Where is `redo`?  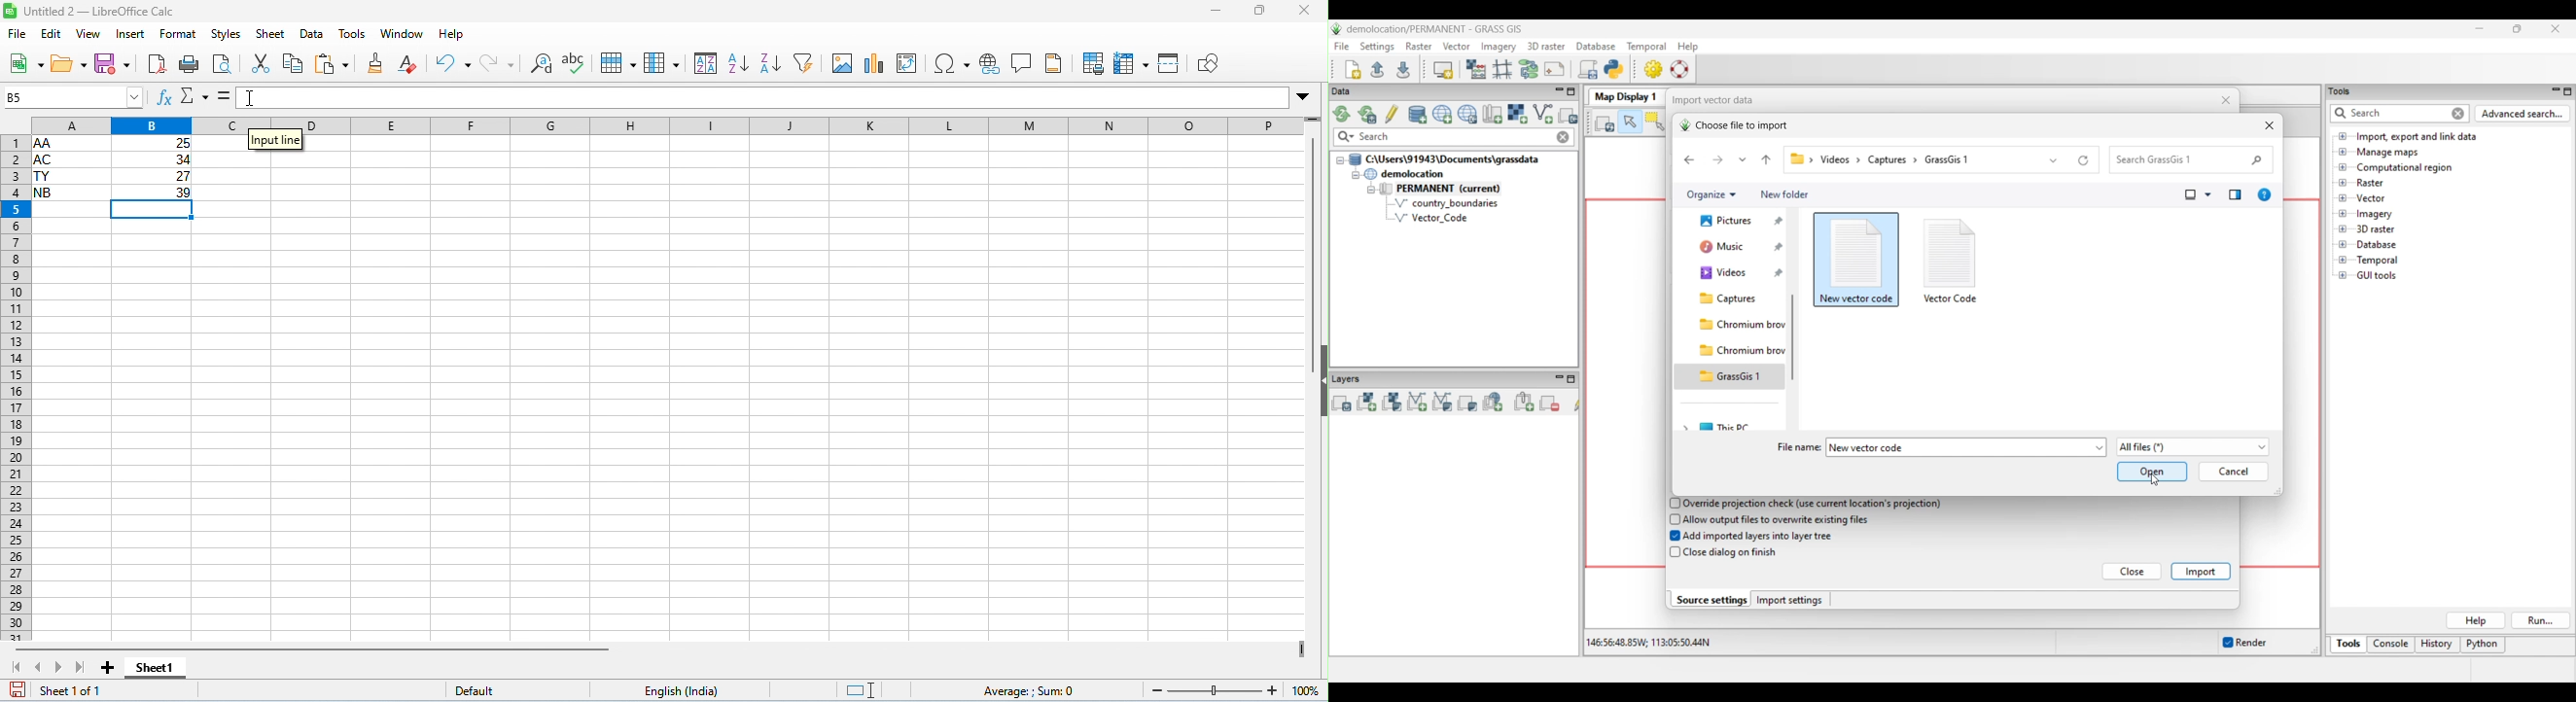
redo is located at coordinates (498, 64).